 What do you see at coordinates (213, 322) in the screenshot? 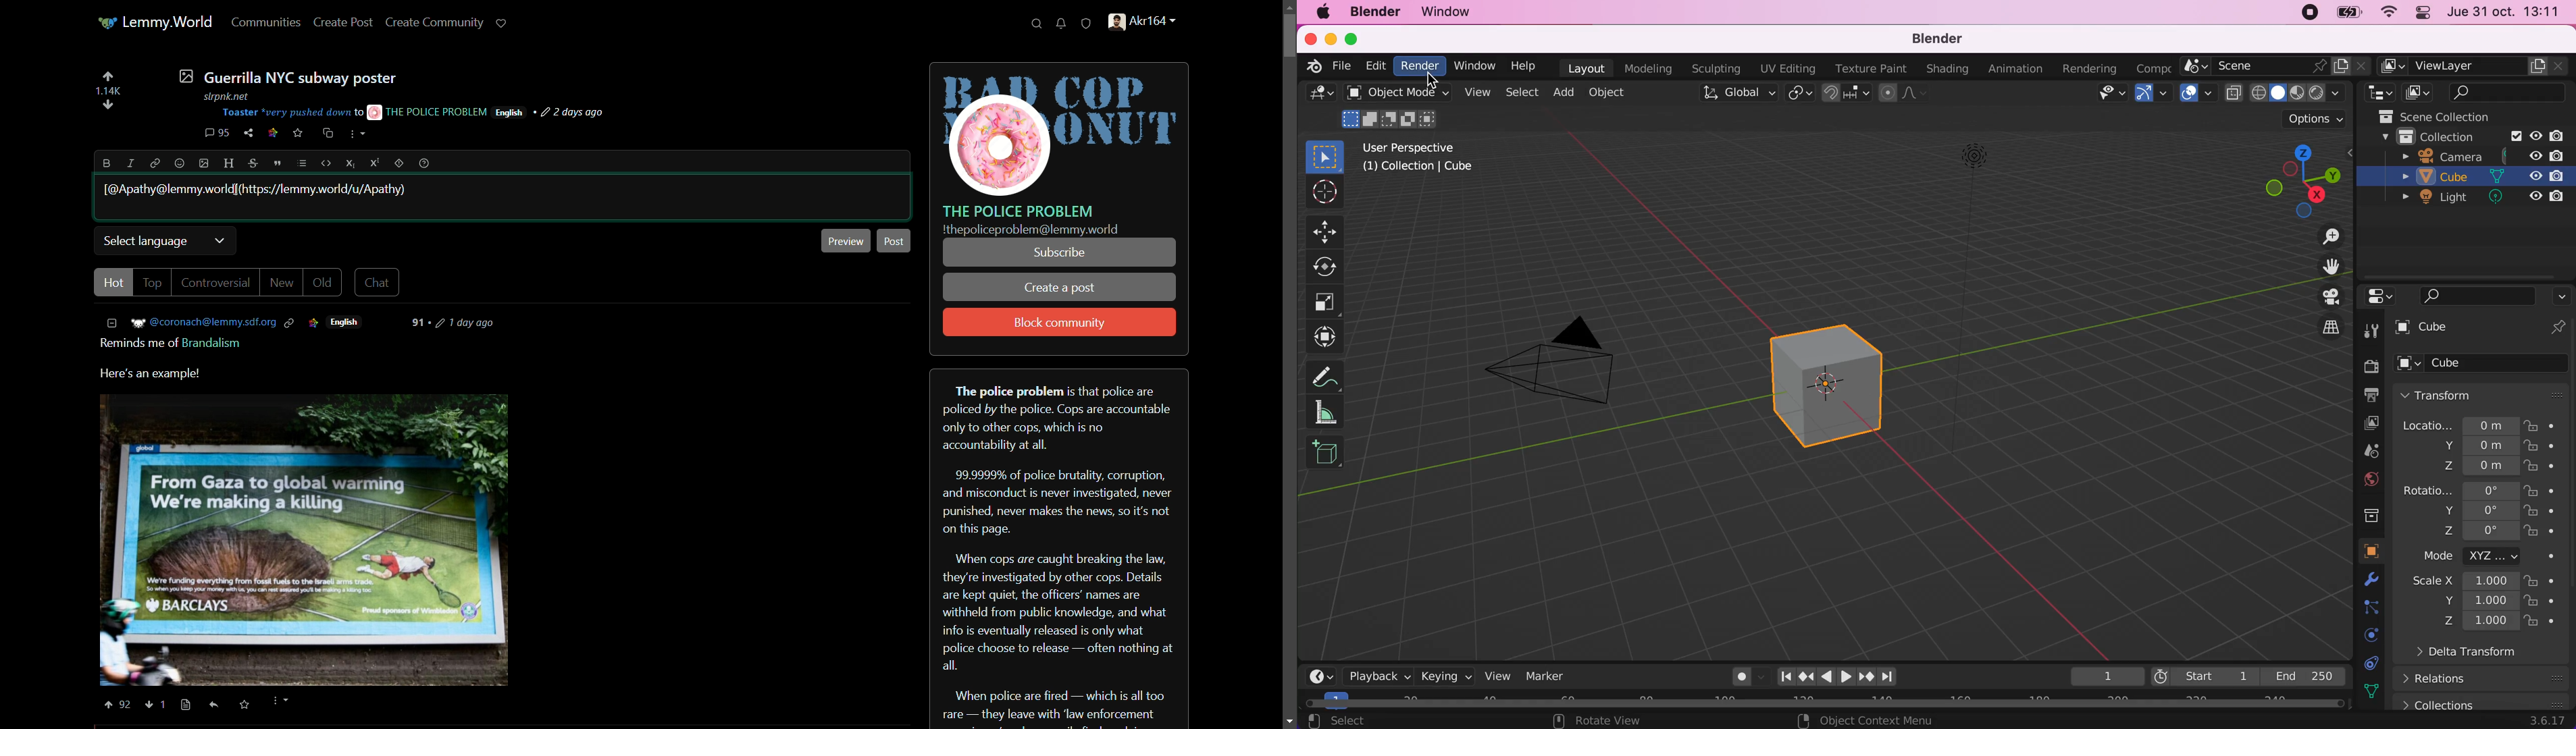
I see `‘@coronach@lemmy.sdf.org` at bounding box center [213, 322].